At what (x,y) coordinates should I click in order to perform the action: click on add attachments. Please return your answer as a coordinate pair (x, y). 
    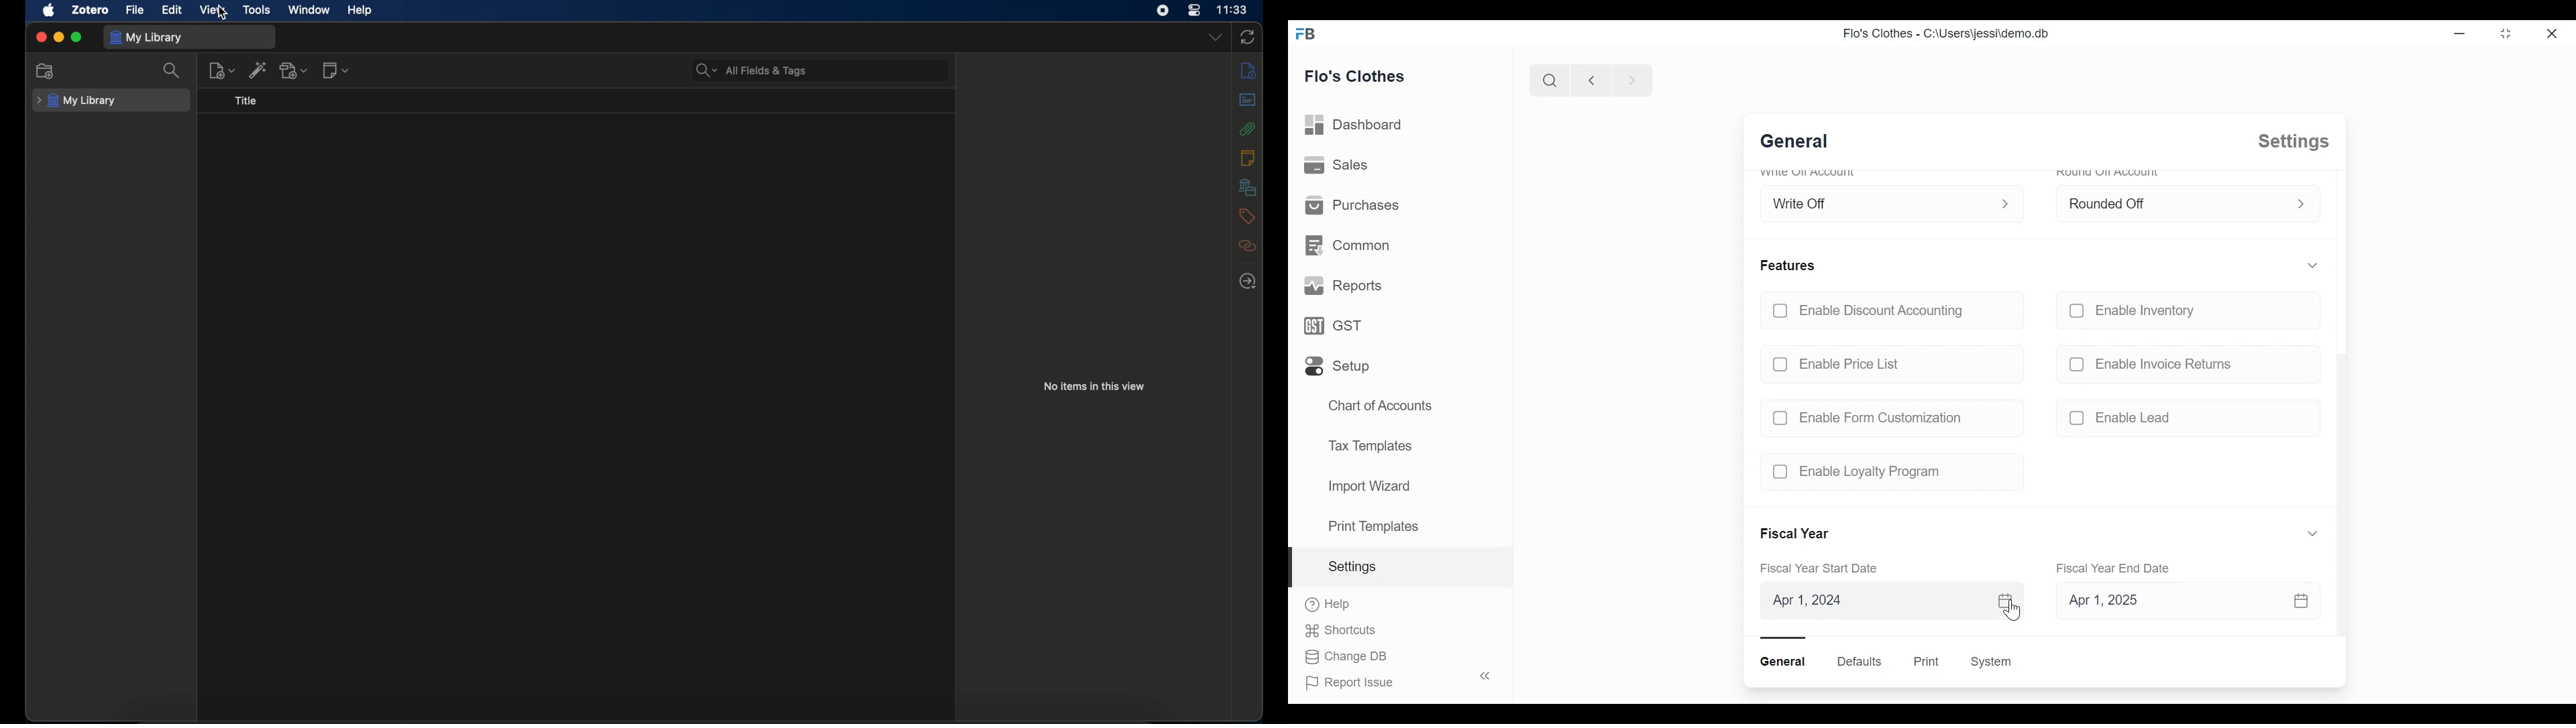
    Looking at the image, I should click on (293, 70).